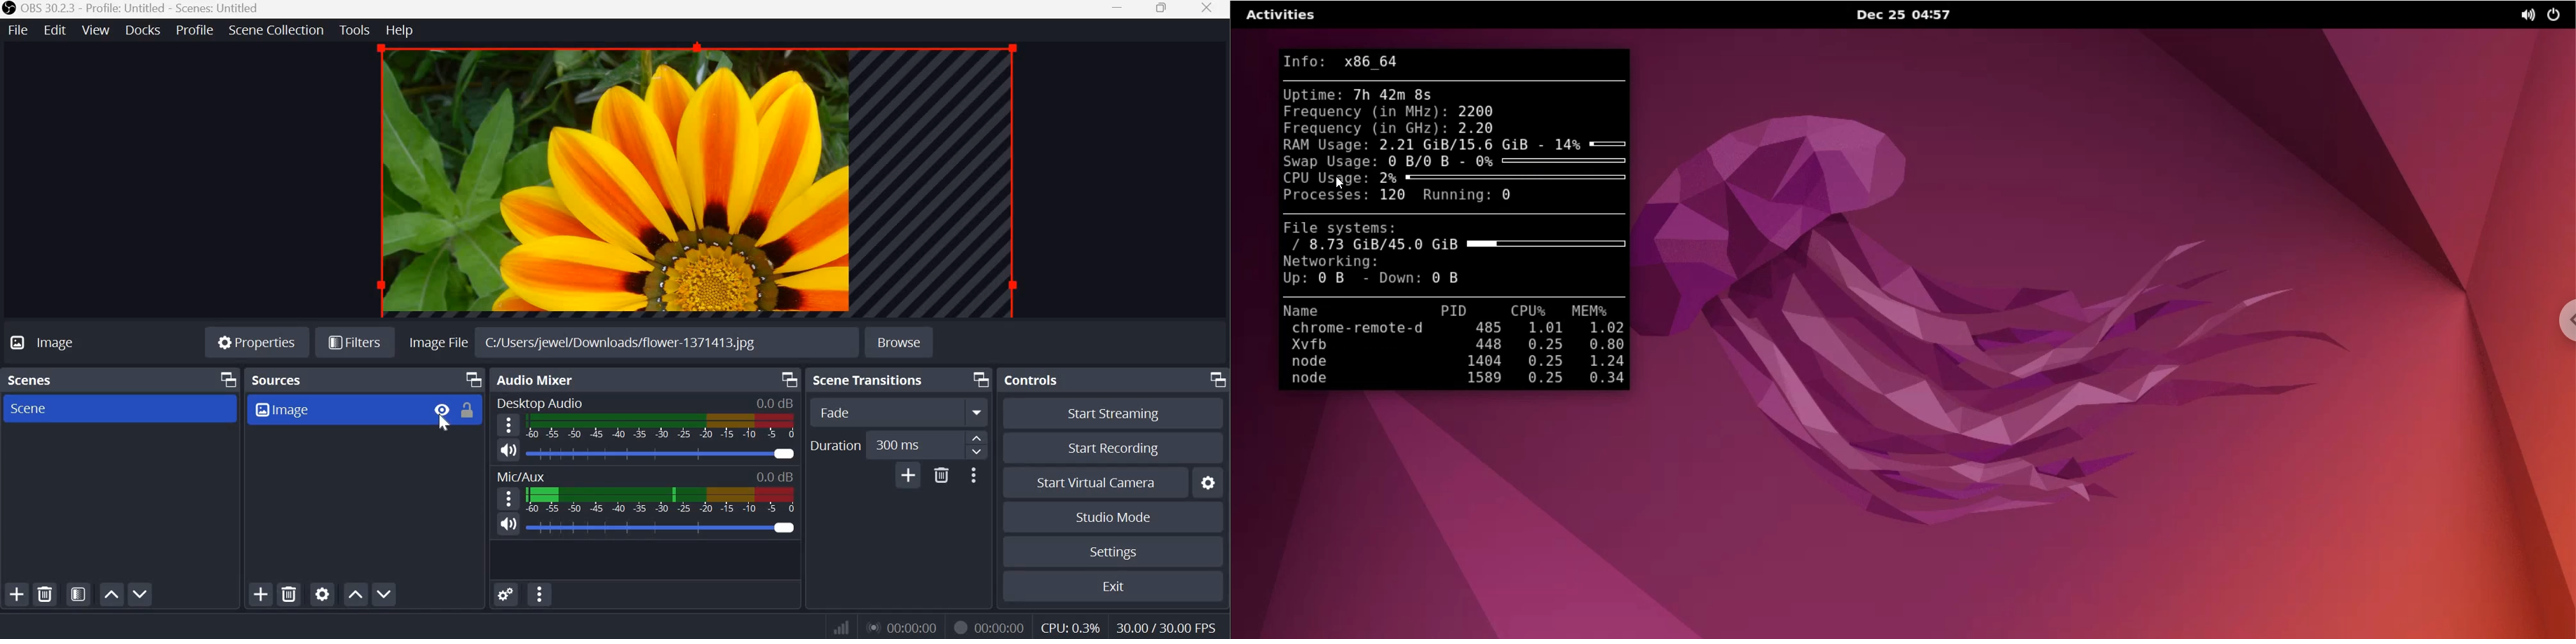  What do you see at coordinates (280, 378) in the screenshot?
I see `Sources` at bounding box center [280, 378].